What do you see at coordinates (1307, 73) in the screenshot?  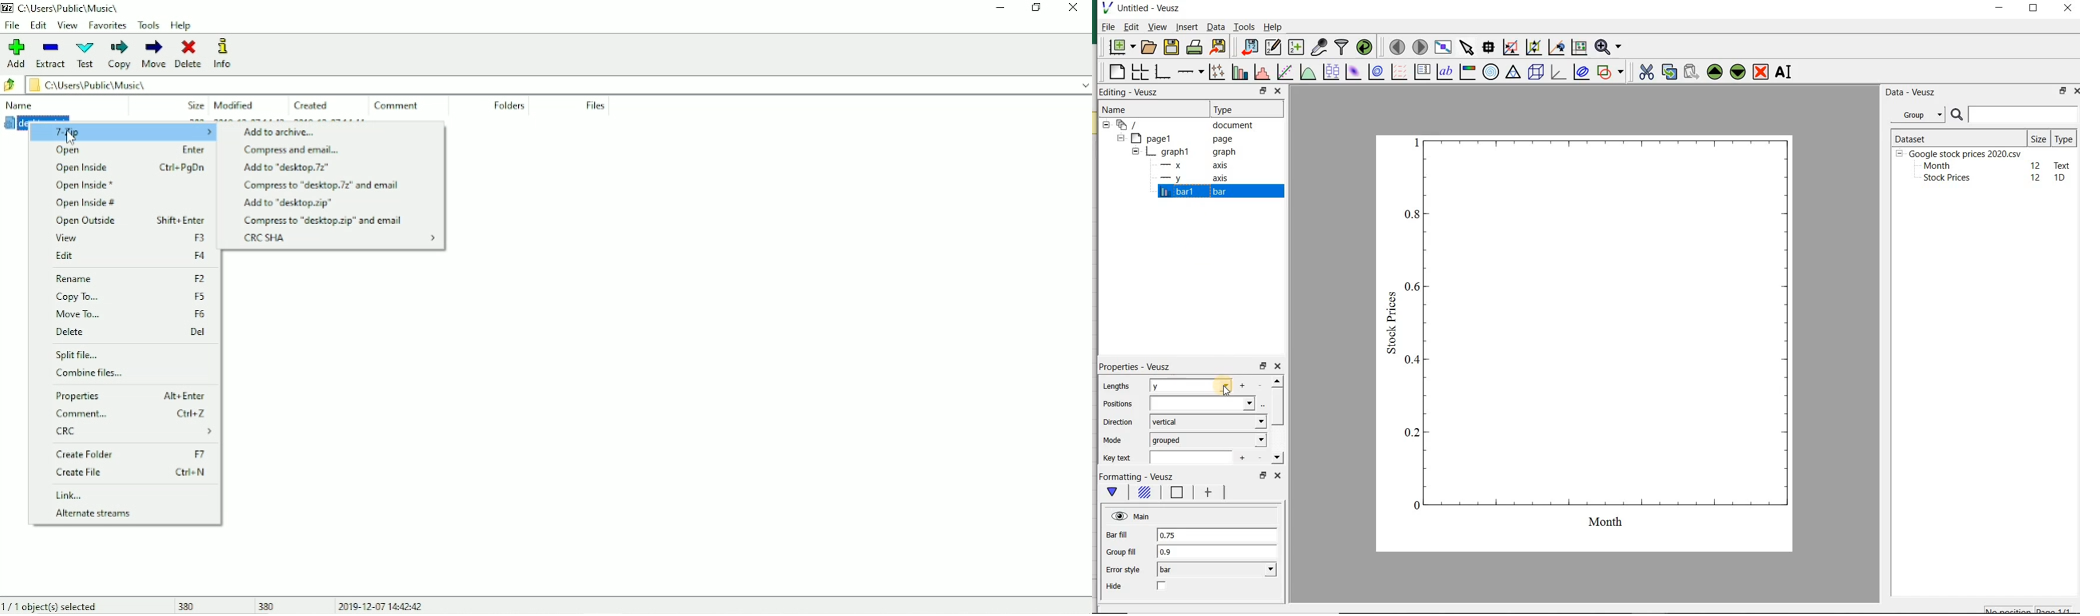 I see `plot a function` at bounding box center [1307, 73].